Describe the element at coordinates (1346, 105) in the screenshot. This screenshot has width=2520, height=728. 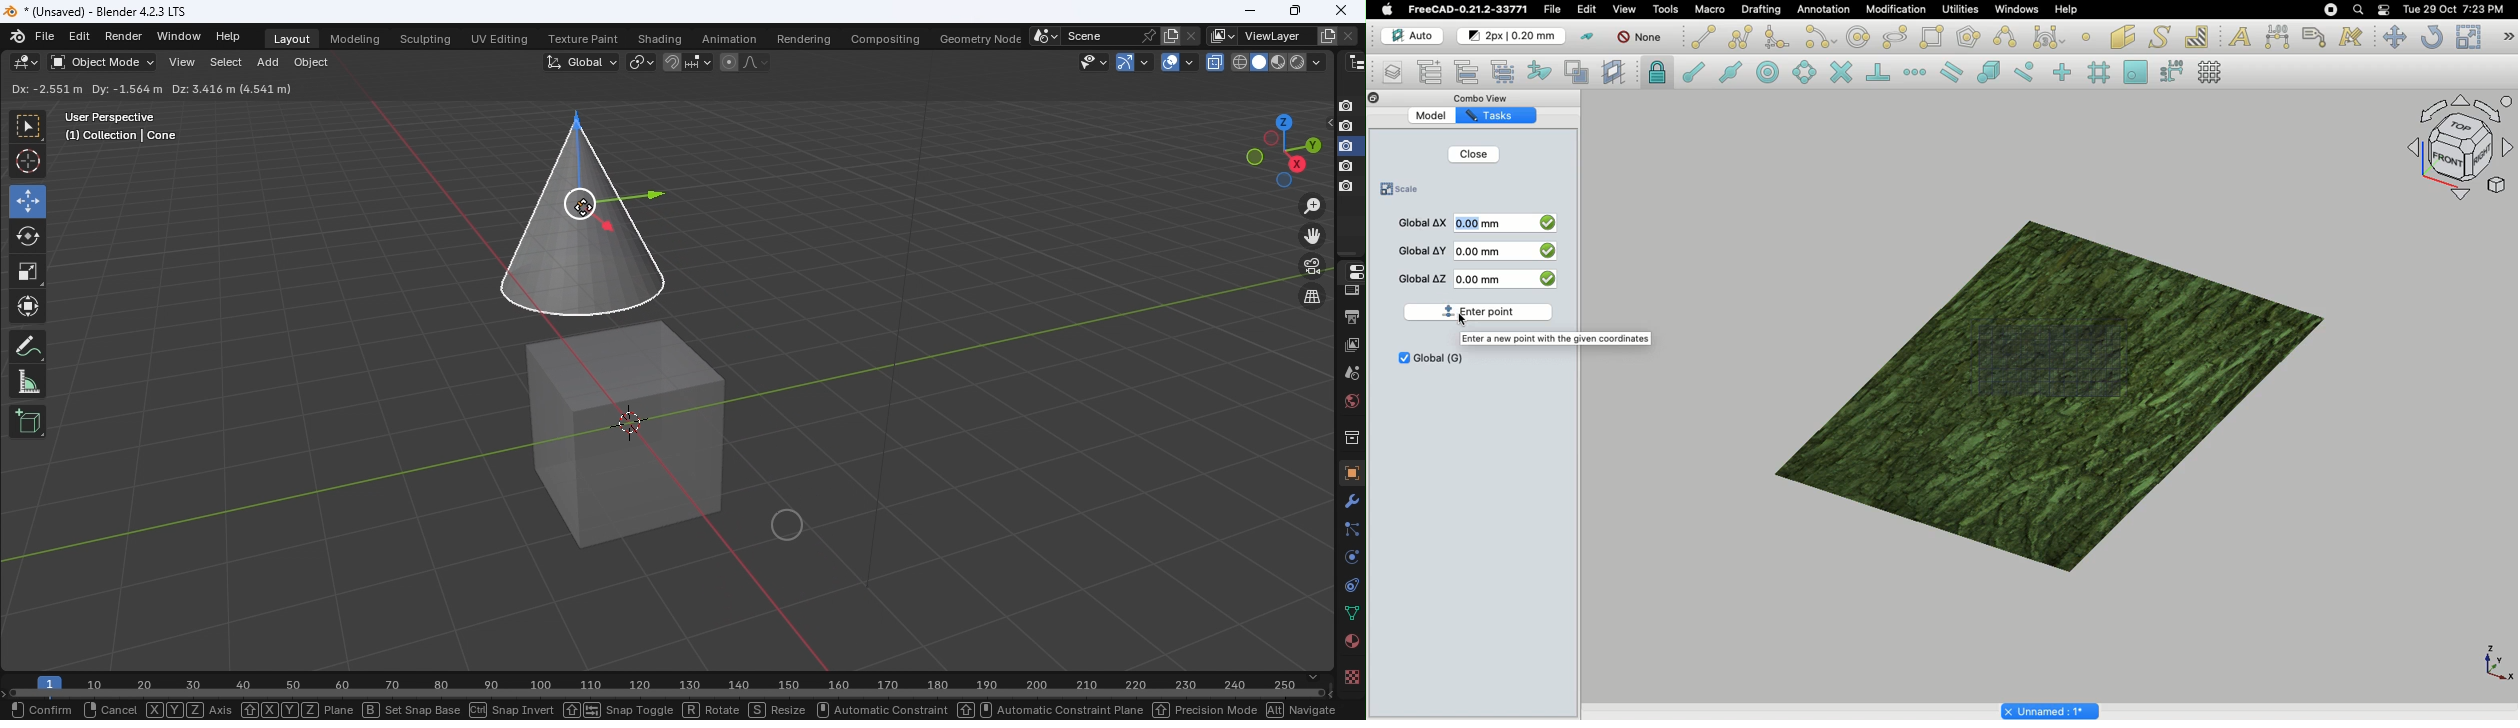
I see `Disable in renders ` at that location.